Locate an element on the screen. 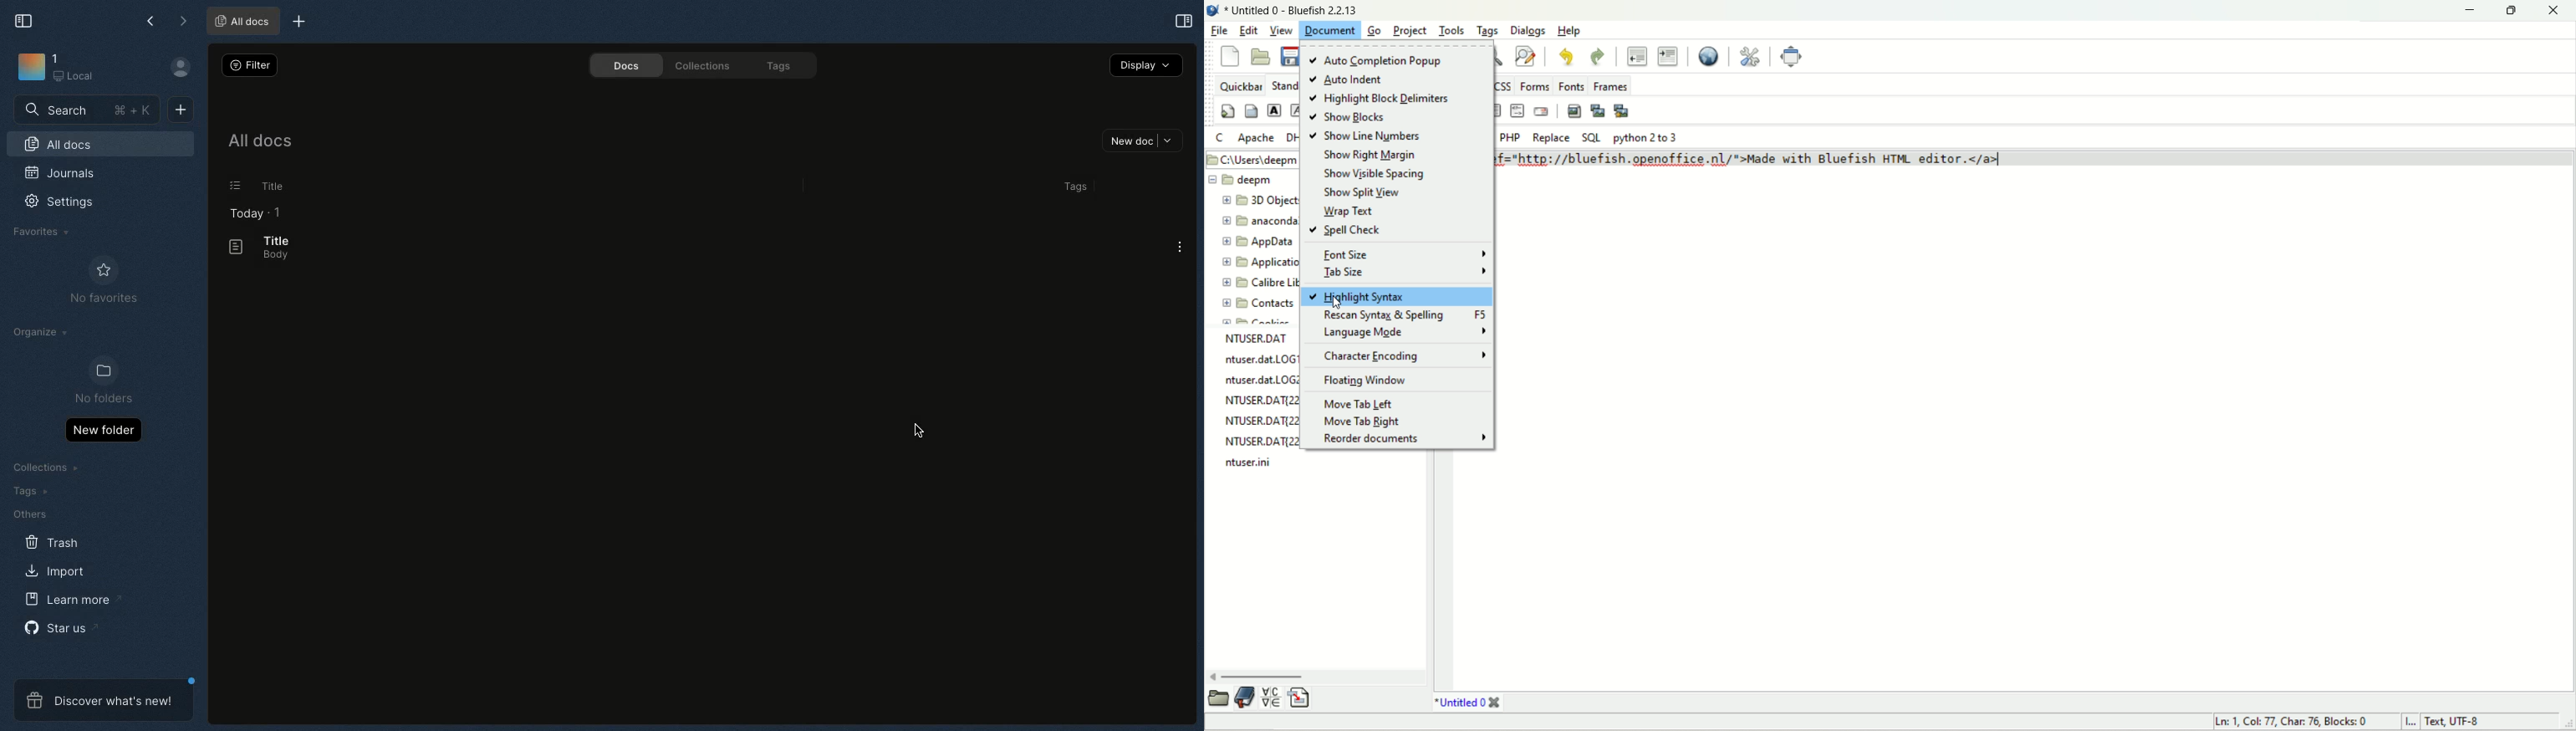 The image size is (2576, 756). Discover what's new is located at coordinates (104, 700).